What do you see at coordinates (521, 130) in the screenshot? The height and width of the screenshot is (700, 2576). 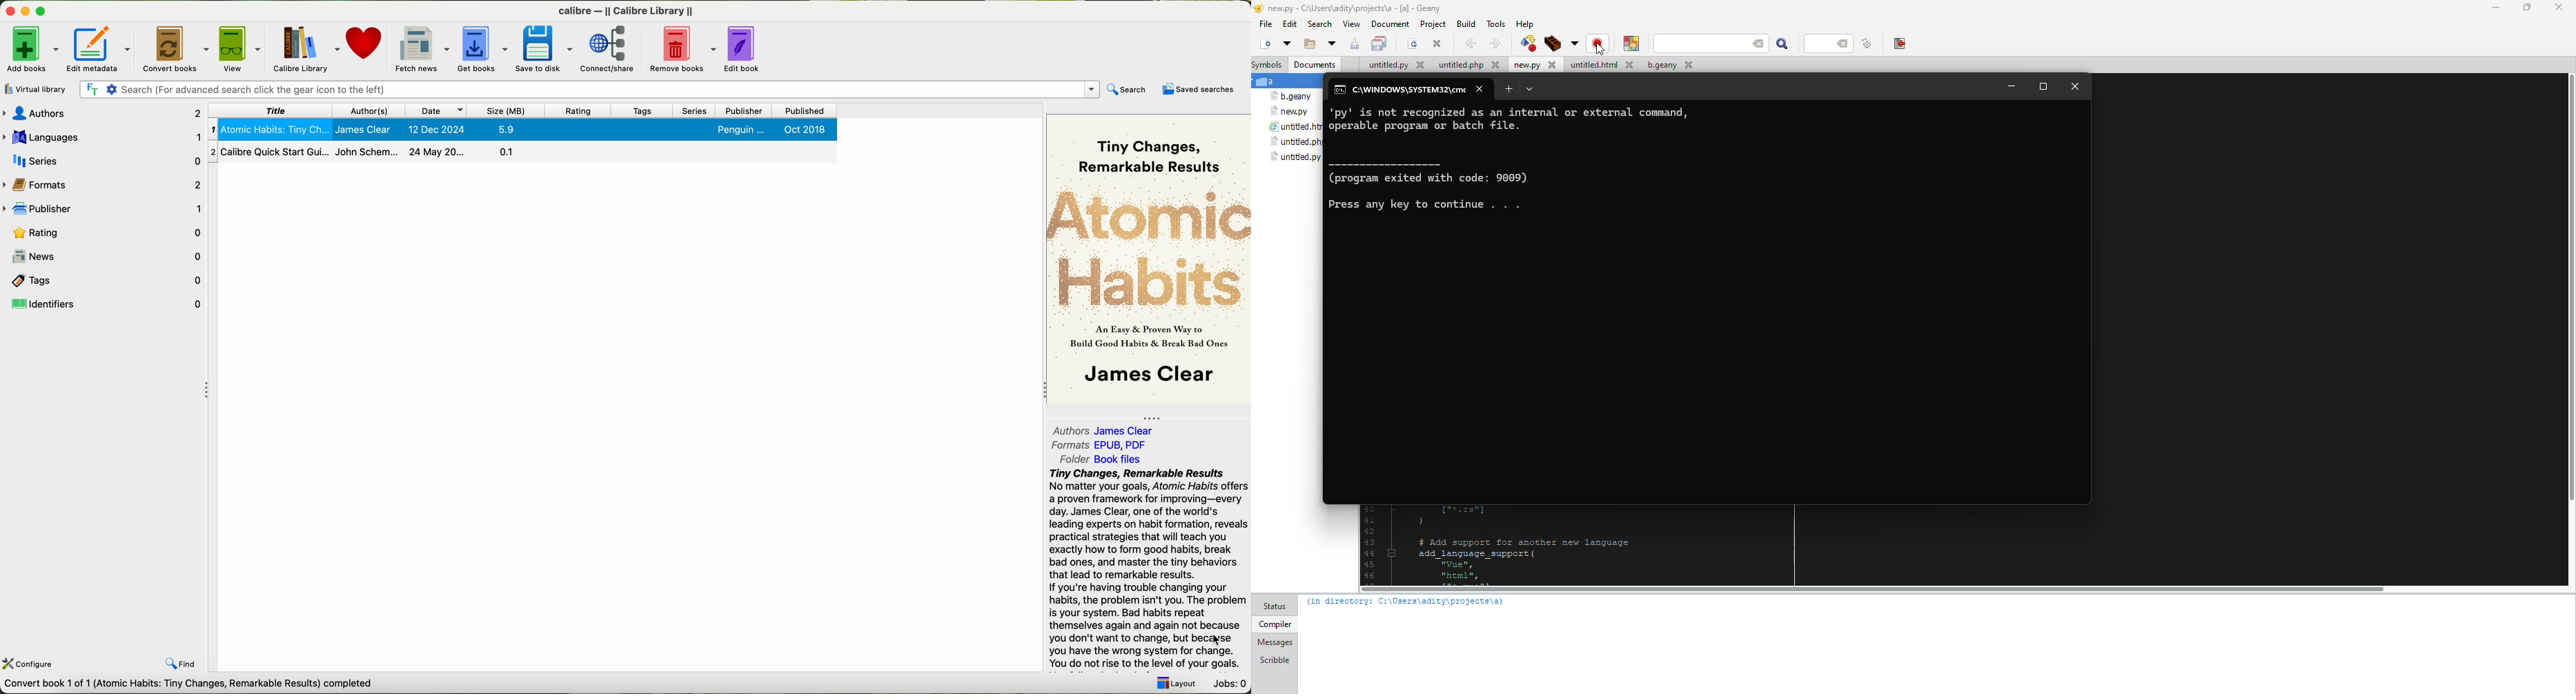 I see `click on the first book` at bounding box center [521, 130].